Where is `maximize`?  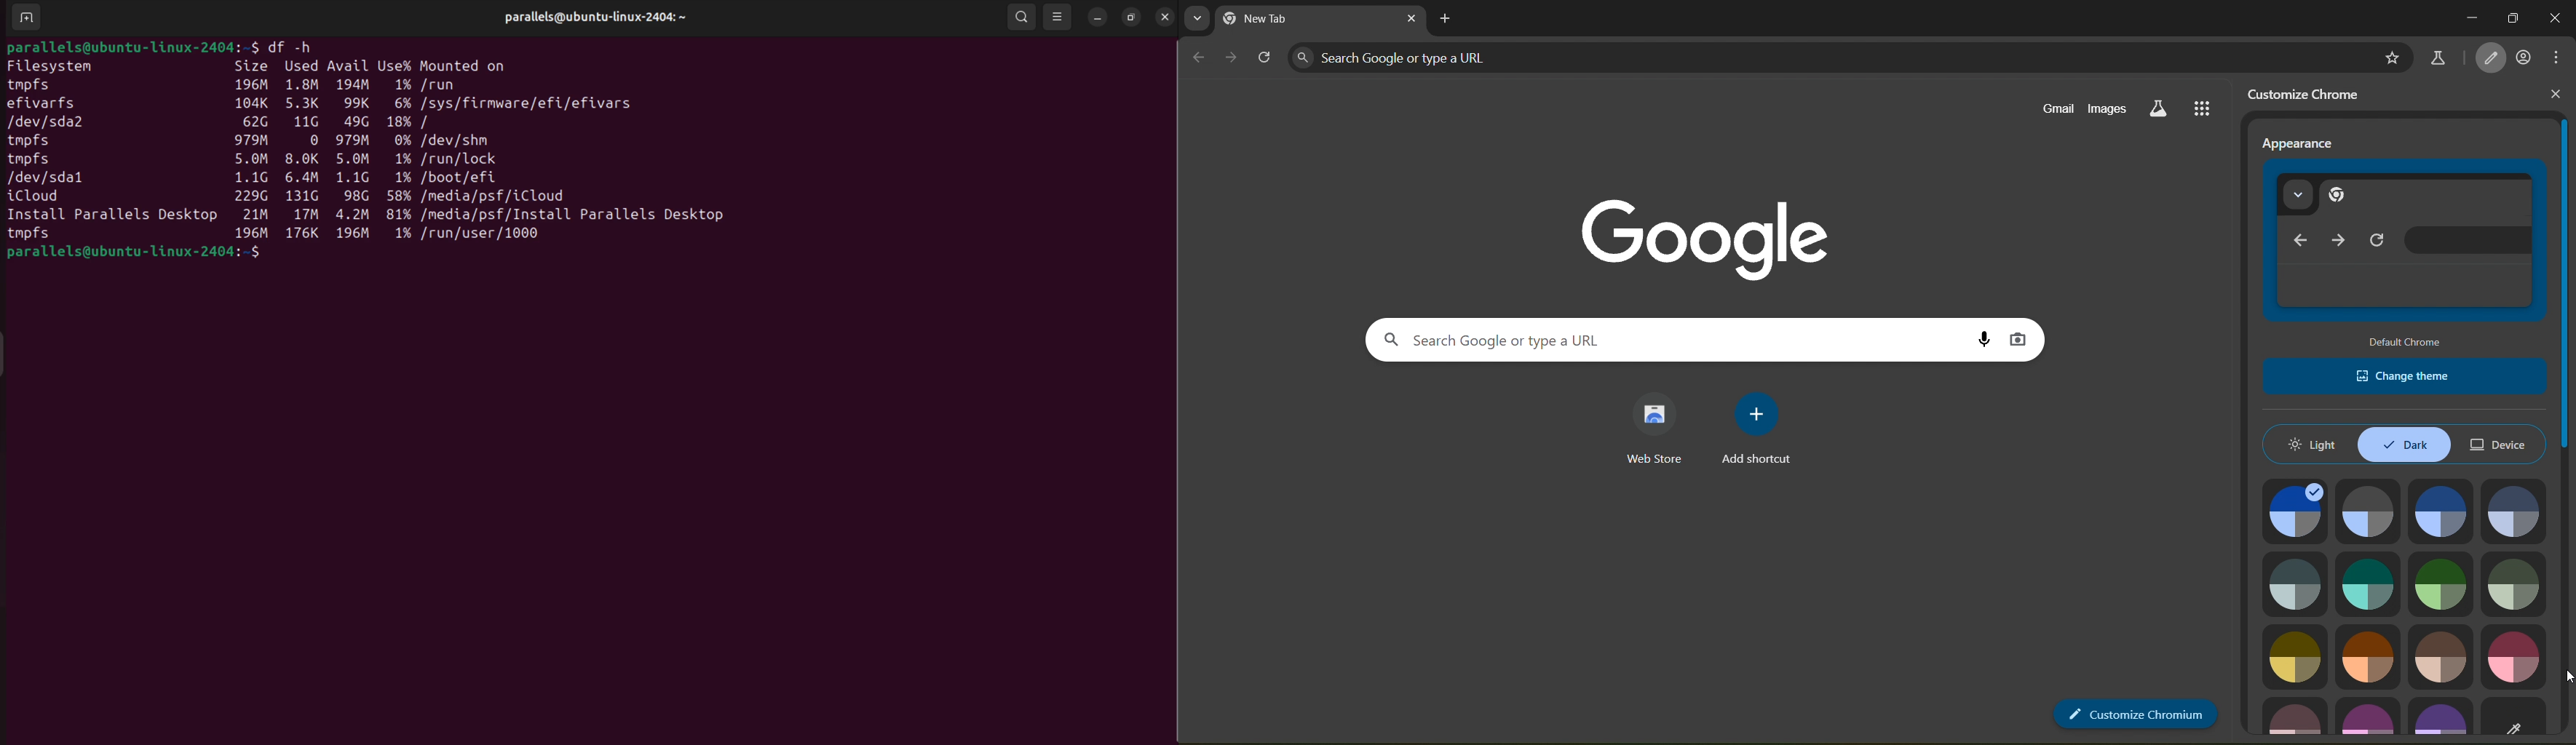
maximize is located at coordinates (2513, 18).